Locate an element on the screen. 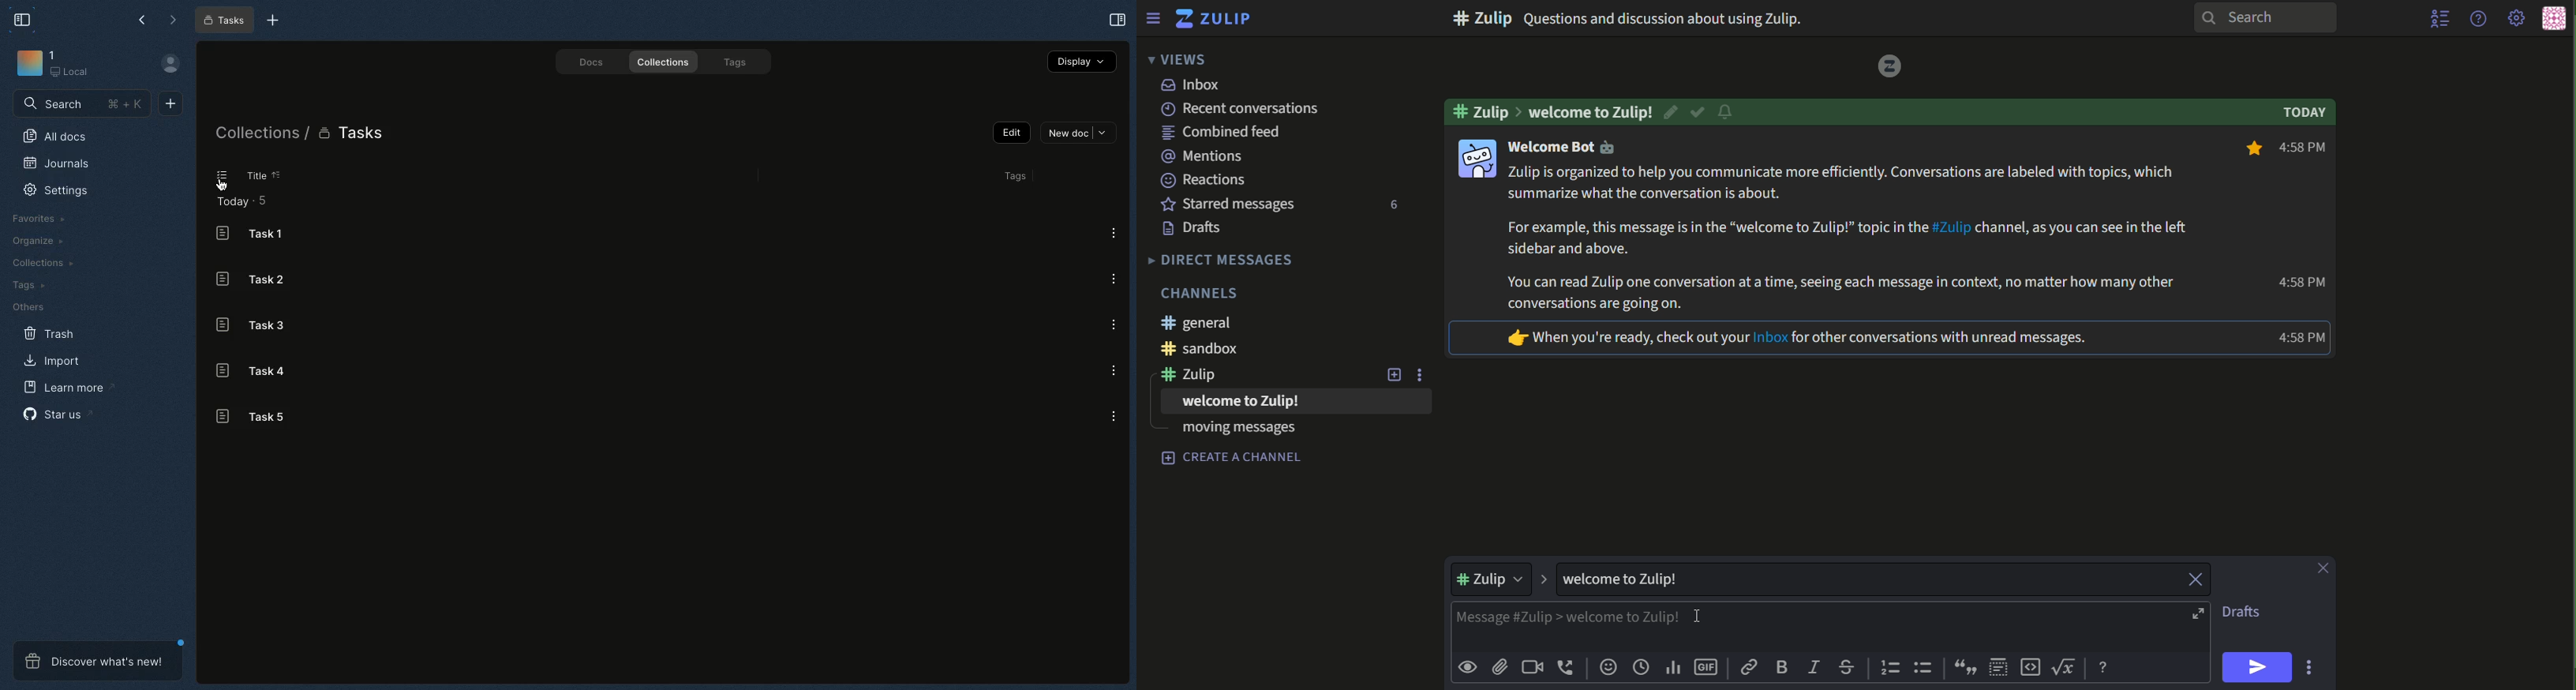 The height and width of the screenshot is (700, 2576). Star us is located at coordinates (56, 415).